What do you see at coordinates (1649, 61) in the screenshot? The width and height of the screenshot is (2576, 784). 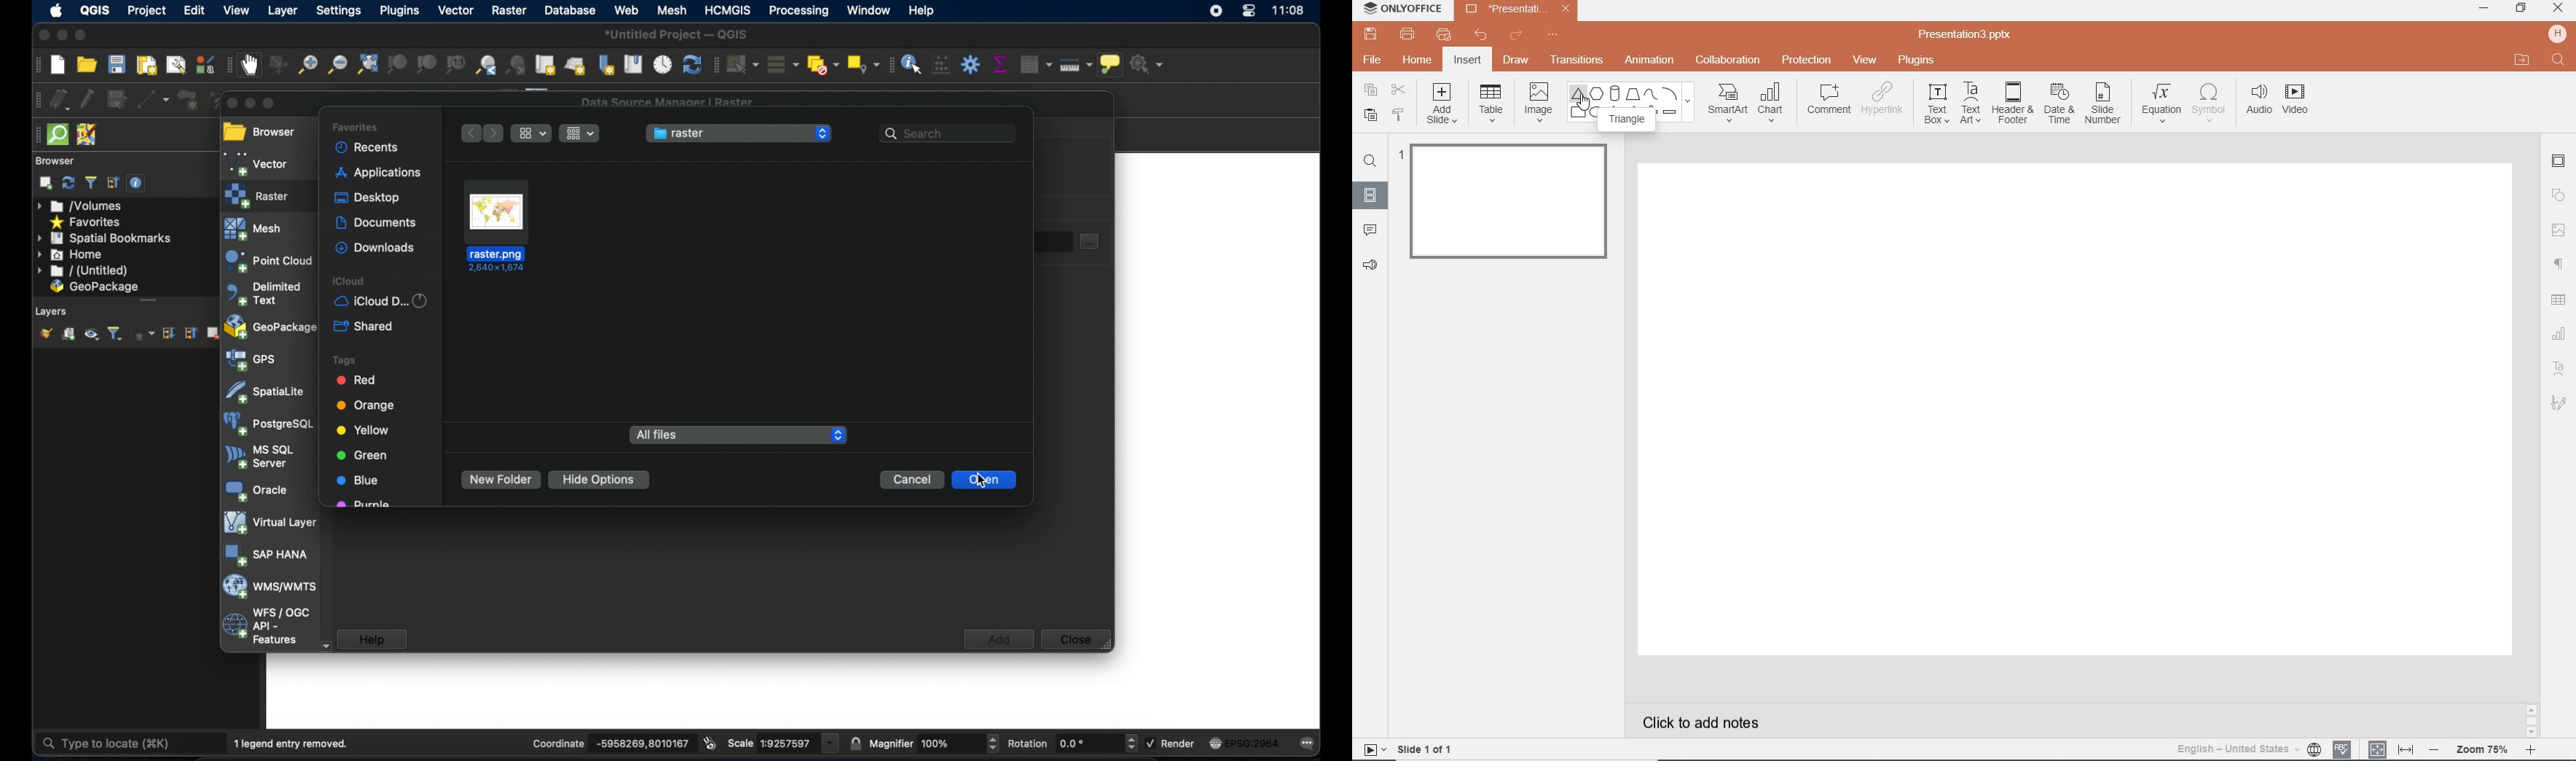 I see `ANIMATION` at bounding box center [1649, 61].